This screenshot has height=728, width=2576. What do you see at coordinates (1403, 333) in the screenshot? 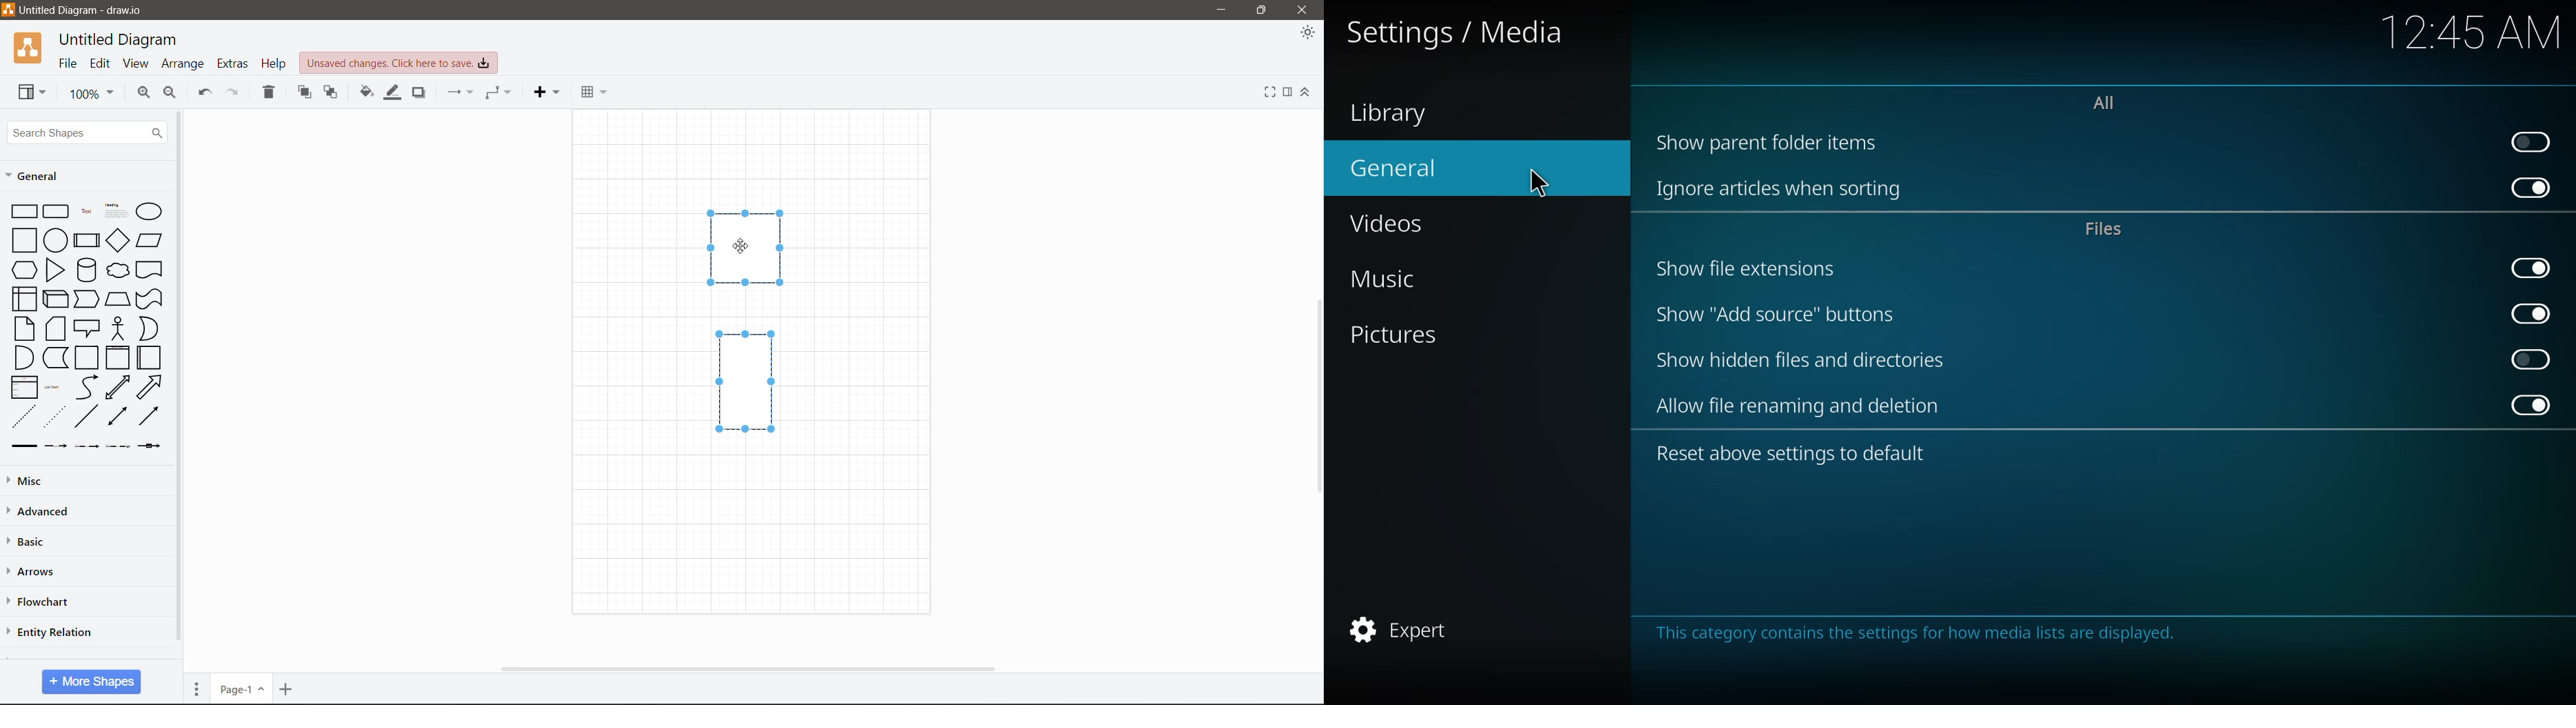
I see `pictures` at bounding box center [1403, 333].